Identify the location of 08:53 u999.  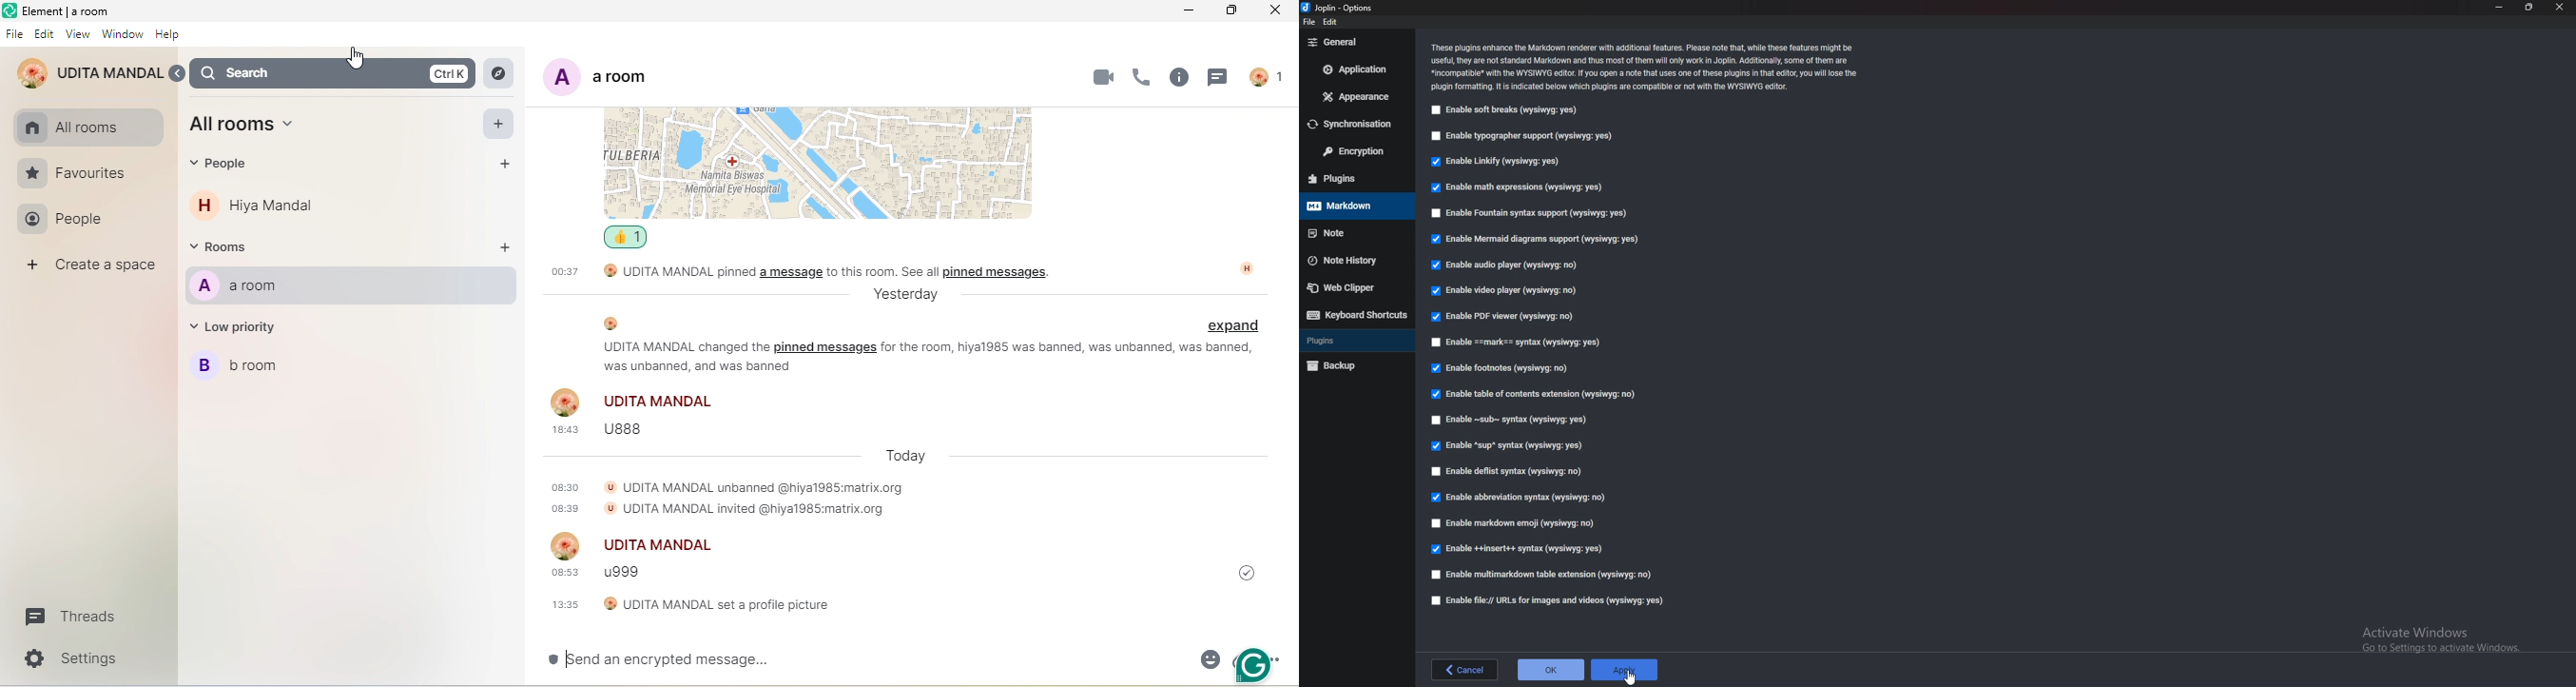
(771, 576).